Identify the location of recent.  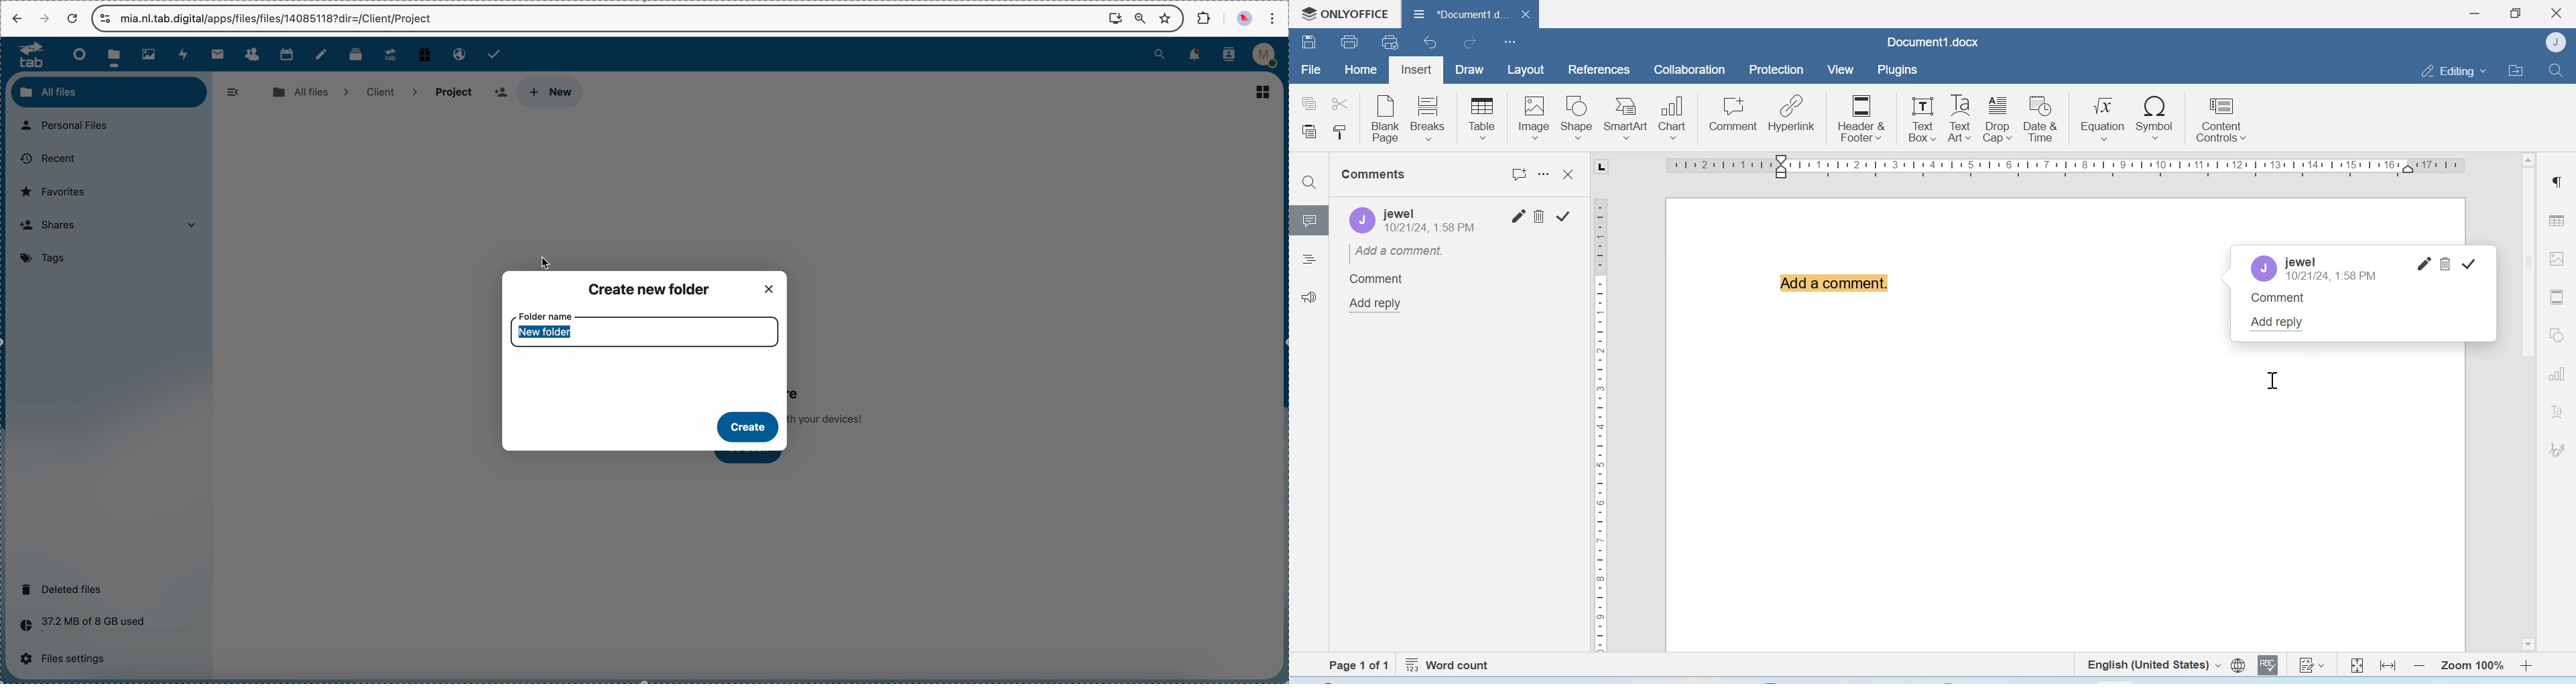
(47, 159).